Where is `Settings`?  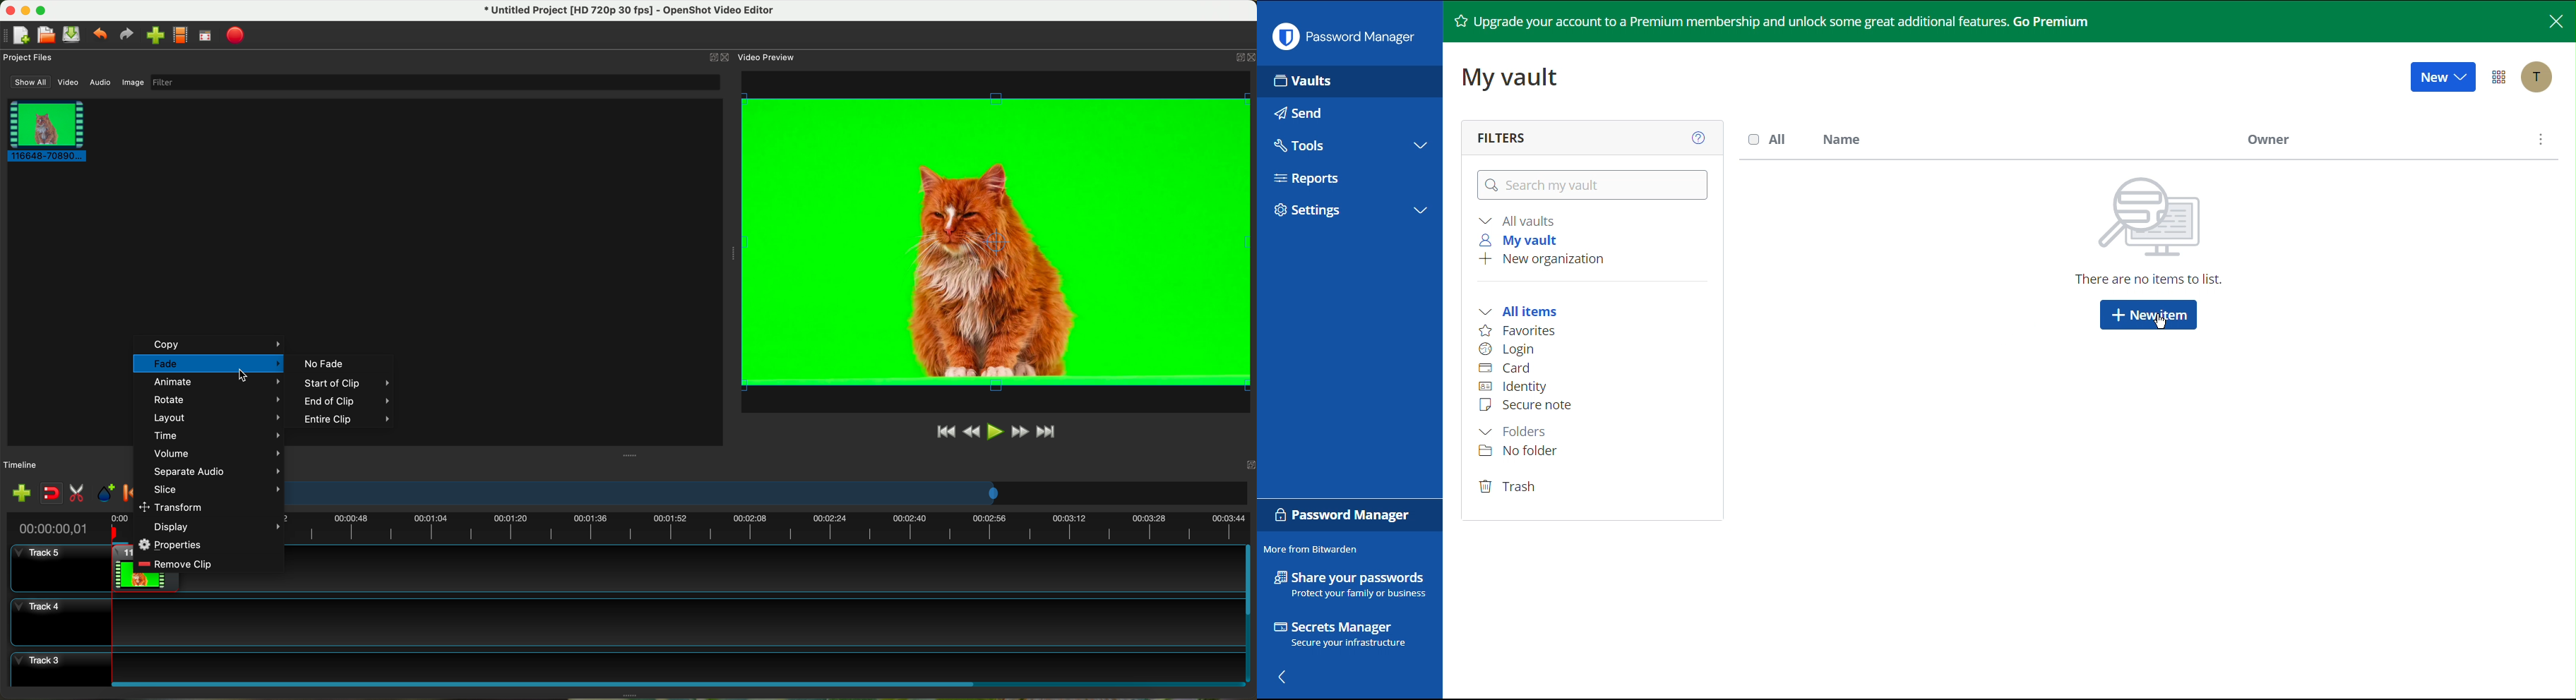 Settings is located at coordinates (1345, 211).